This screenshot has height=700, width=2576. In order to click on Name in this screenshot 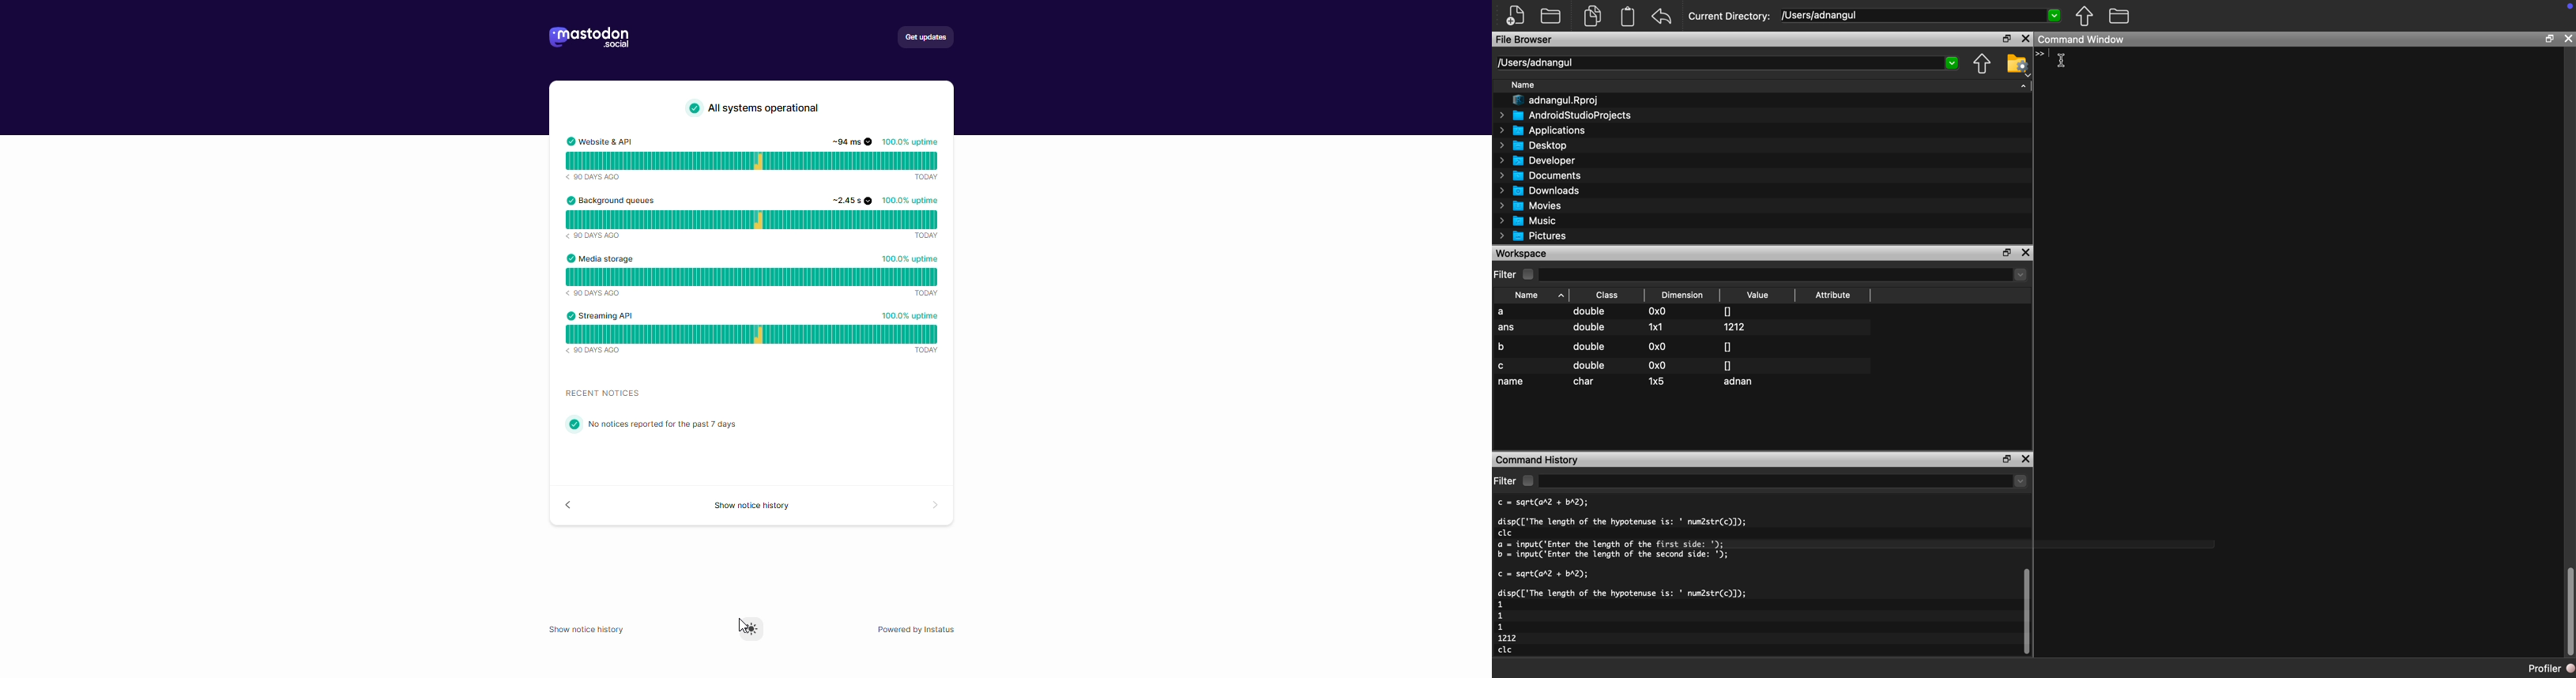, I will do `click(1534, 295)`.